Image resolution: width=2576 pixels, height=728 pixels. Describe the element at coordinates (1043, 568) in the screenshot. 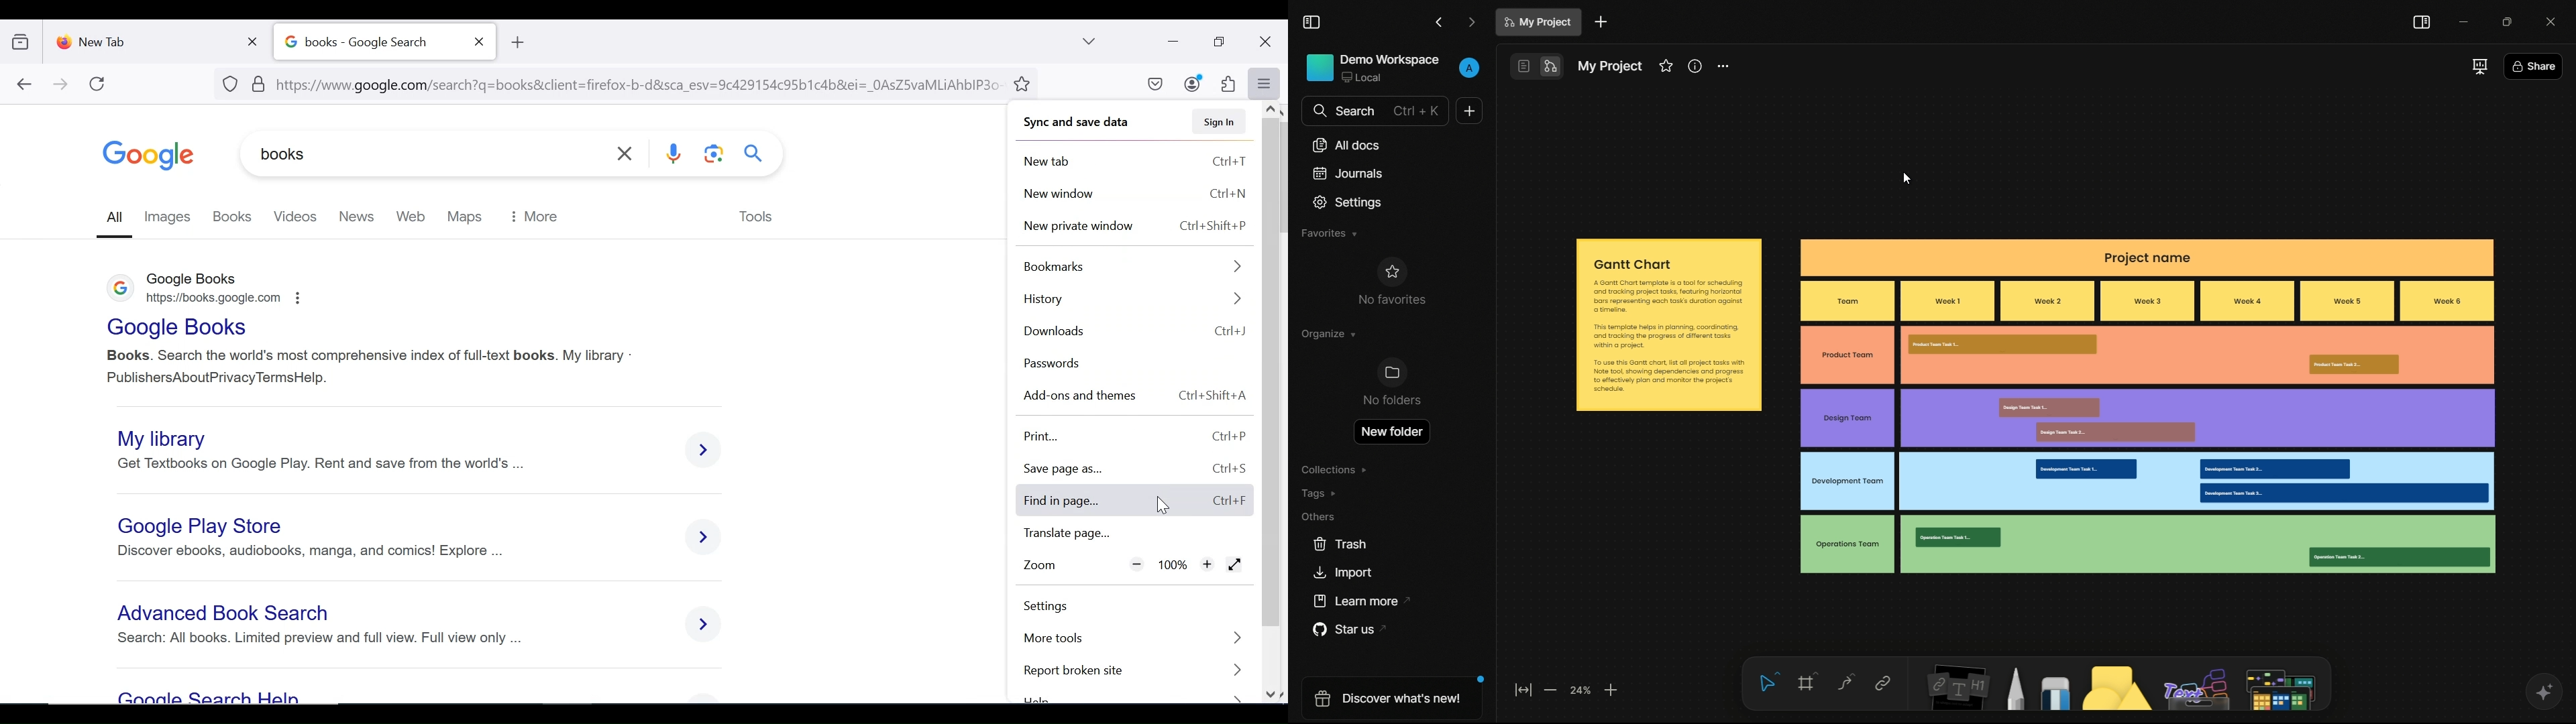

I see `zoom` at that location.